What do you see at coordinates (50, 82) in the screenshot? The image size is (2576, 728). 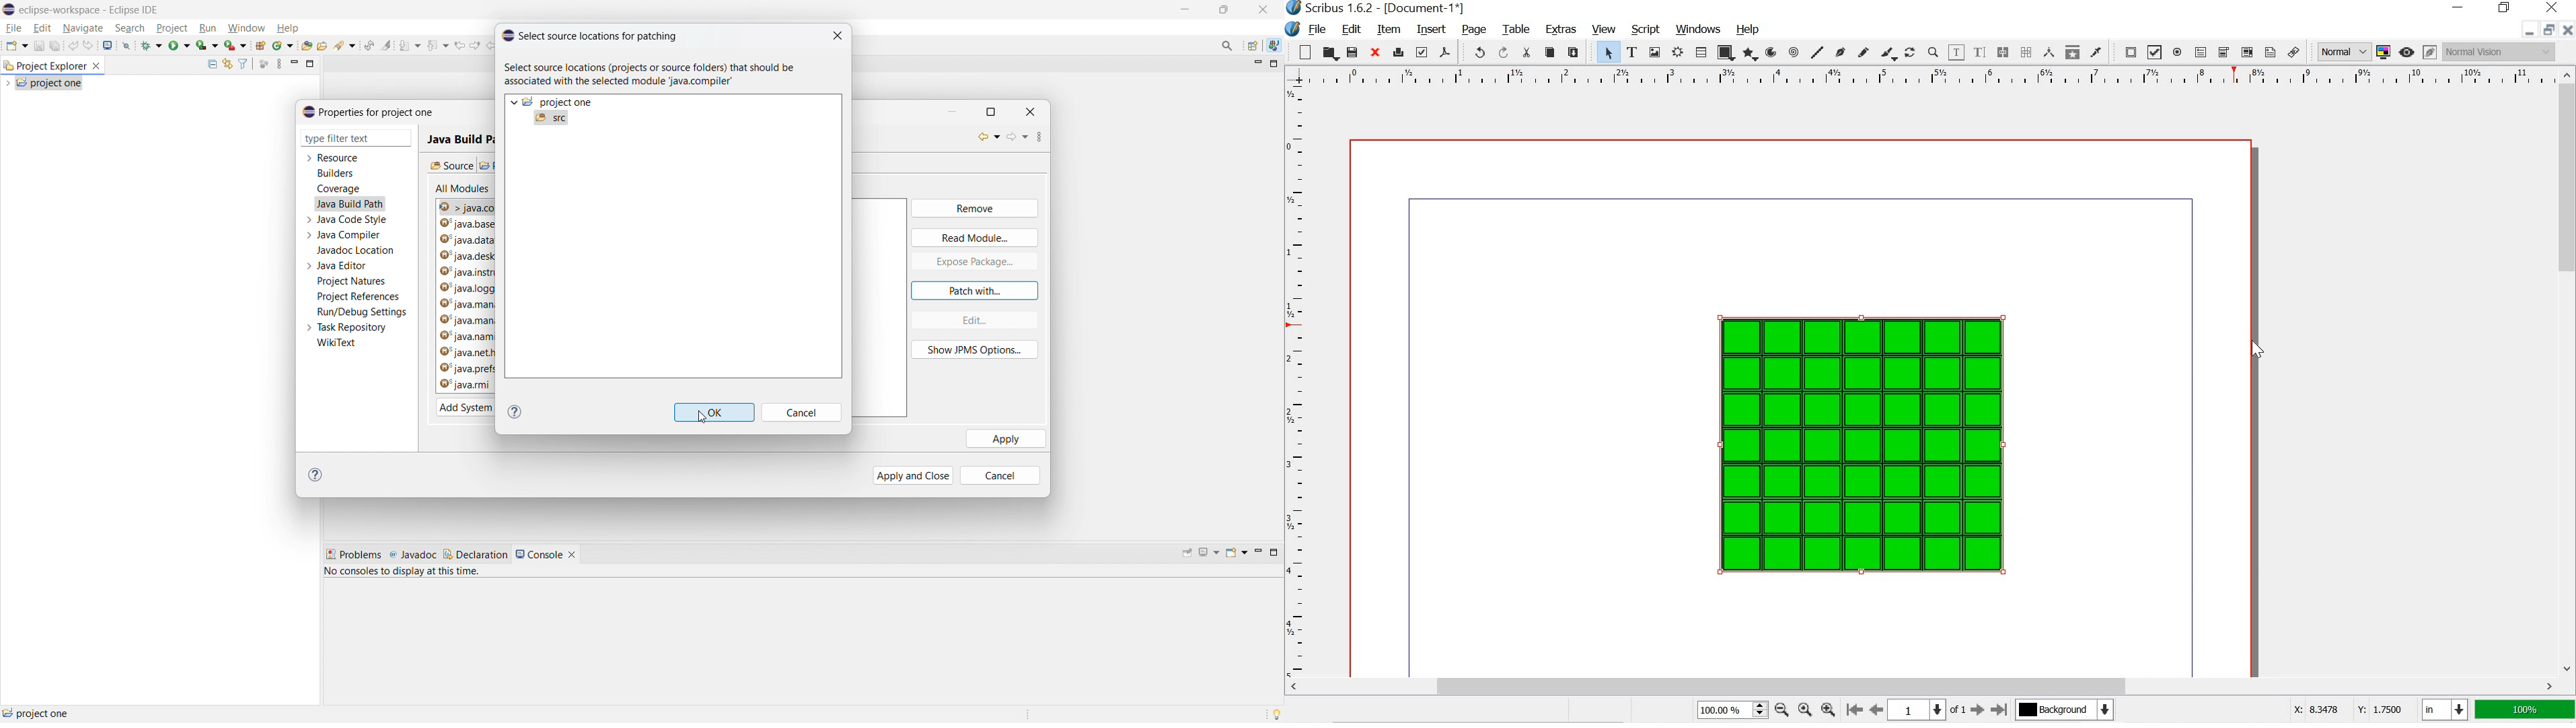 I see `project one` at bounding box center [50, 82].